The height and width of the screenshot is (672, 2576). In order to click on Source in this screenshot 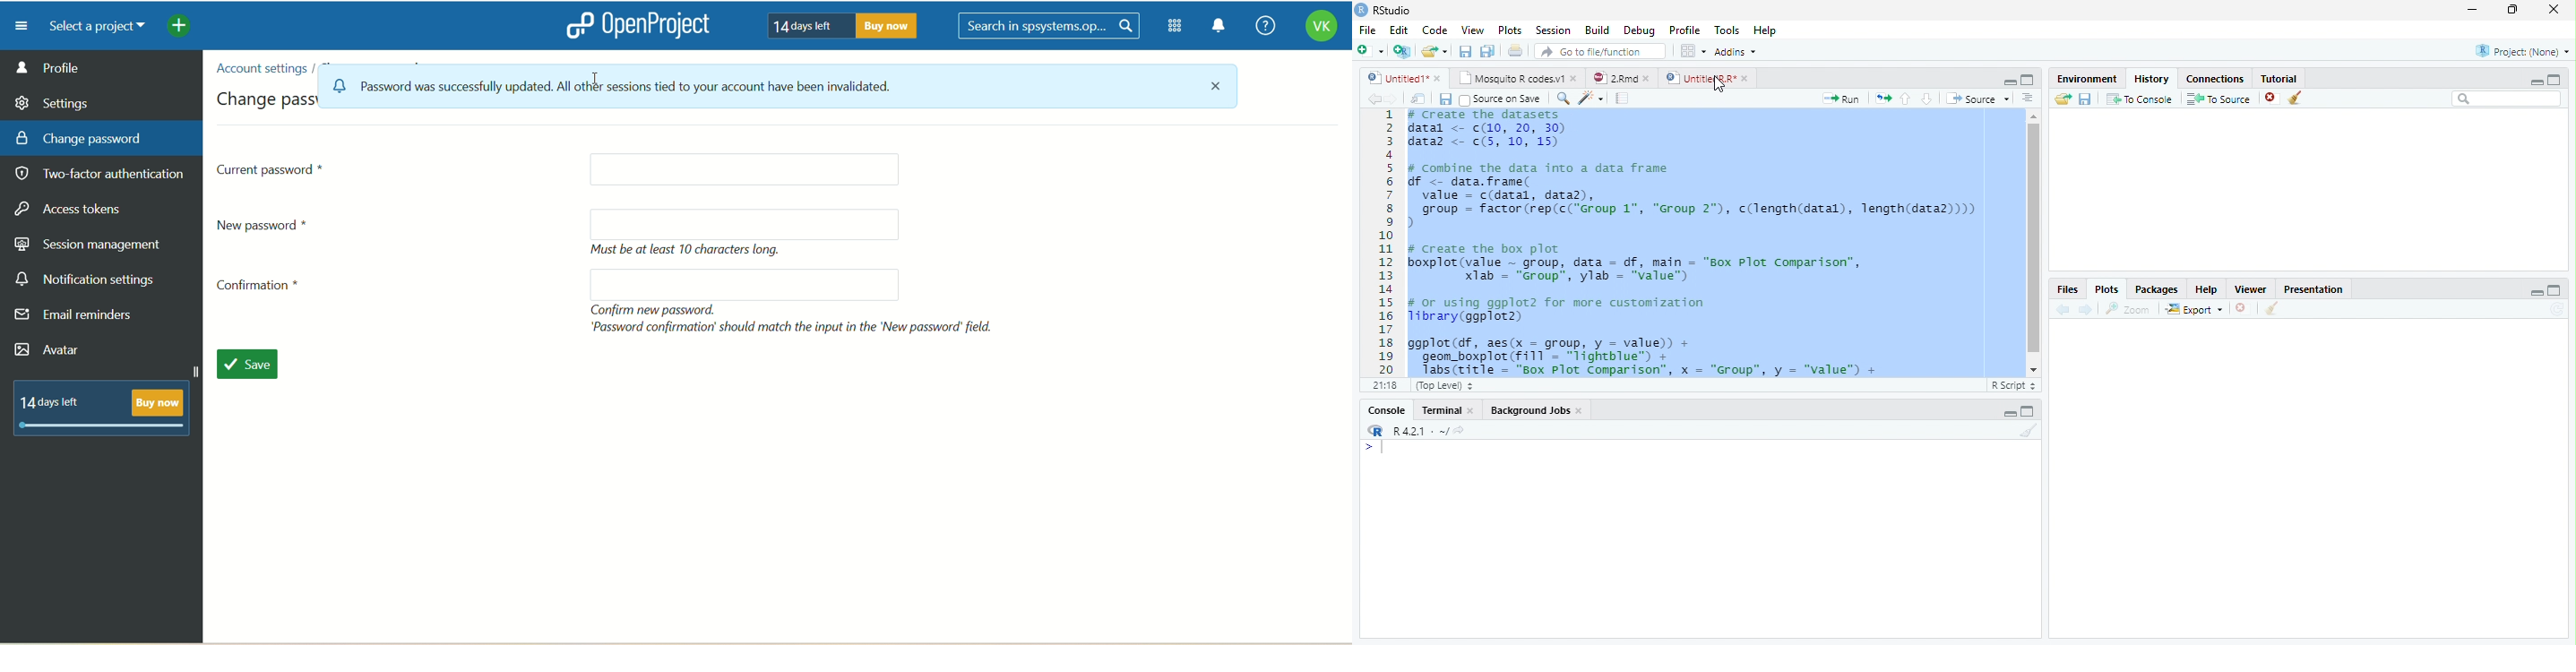, I will do `click(1978, 99)`.